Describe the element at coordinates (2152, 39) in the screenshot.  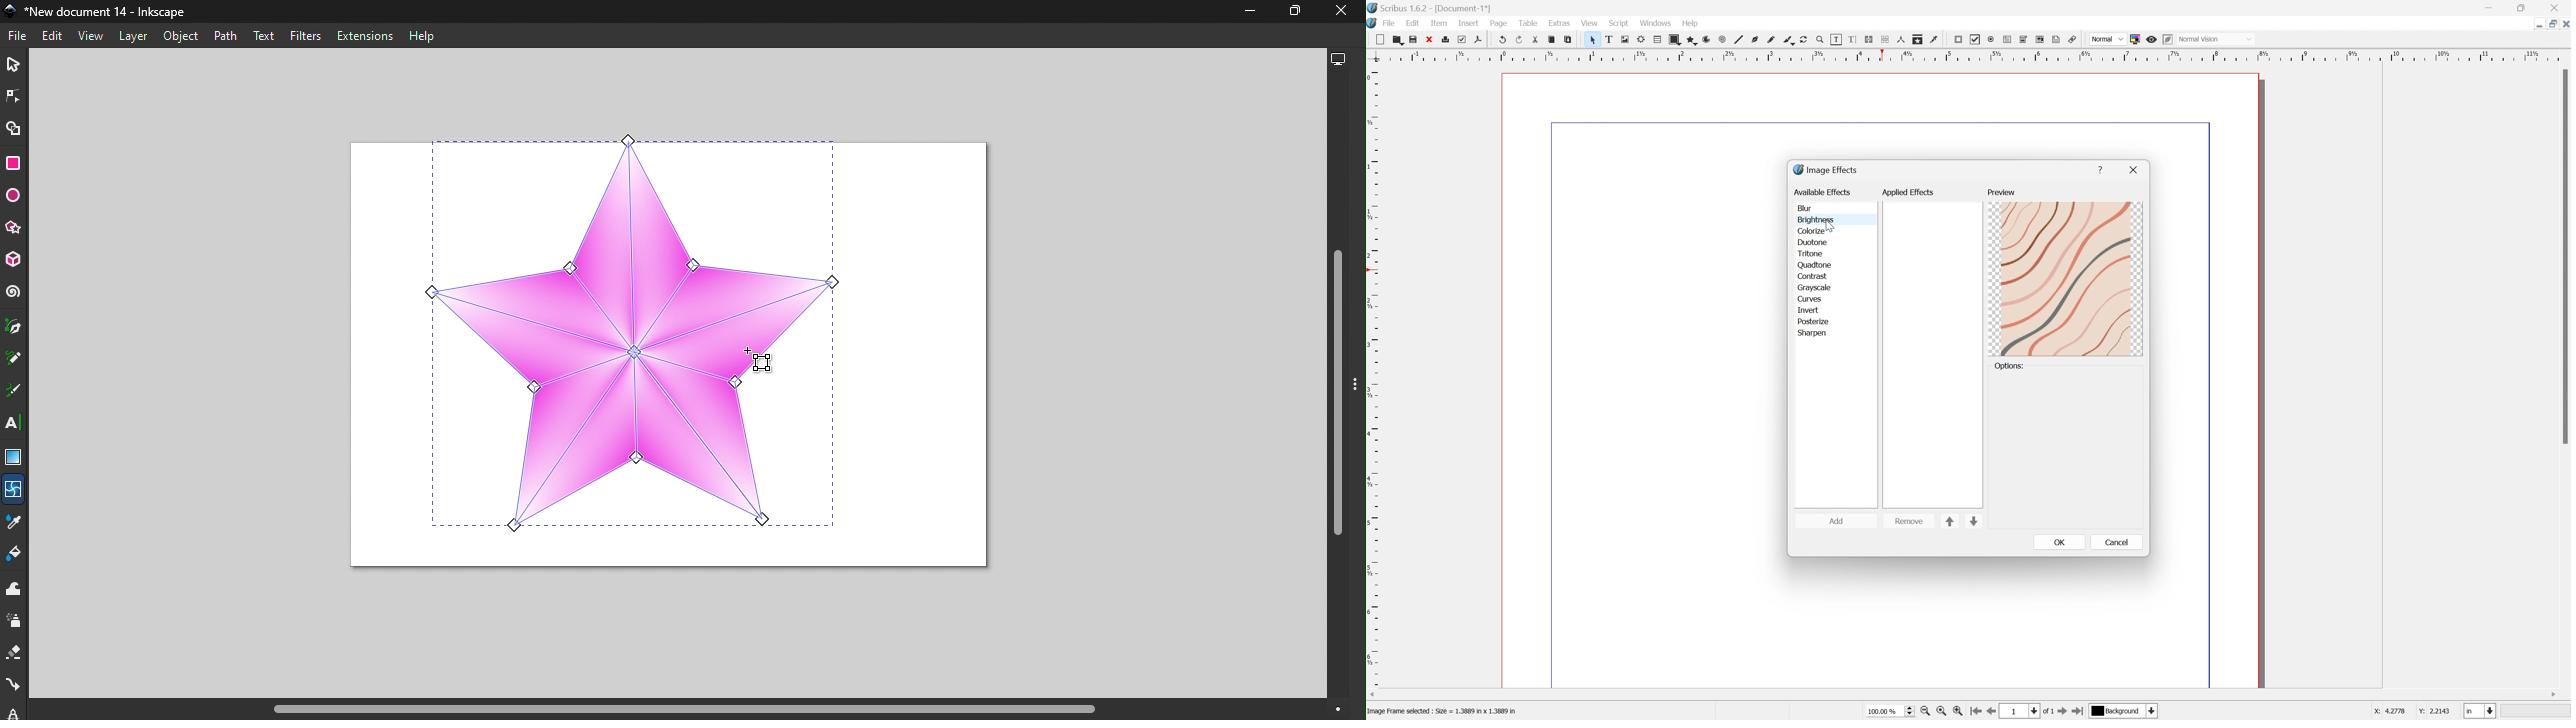
I see `Preview mode` at that location.